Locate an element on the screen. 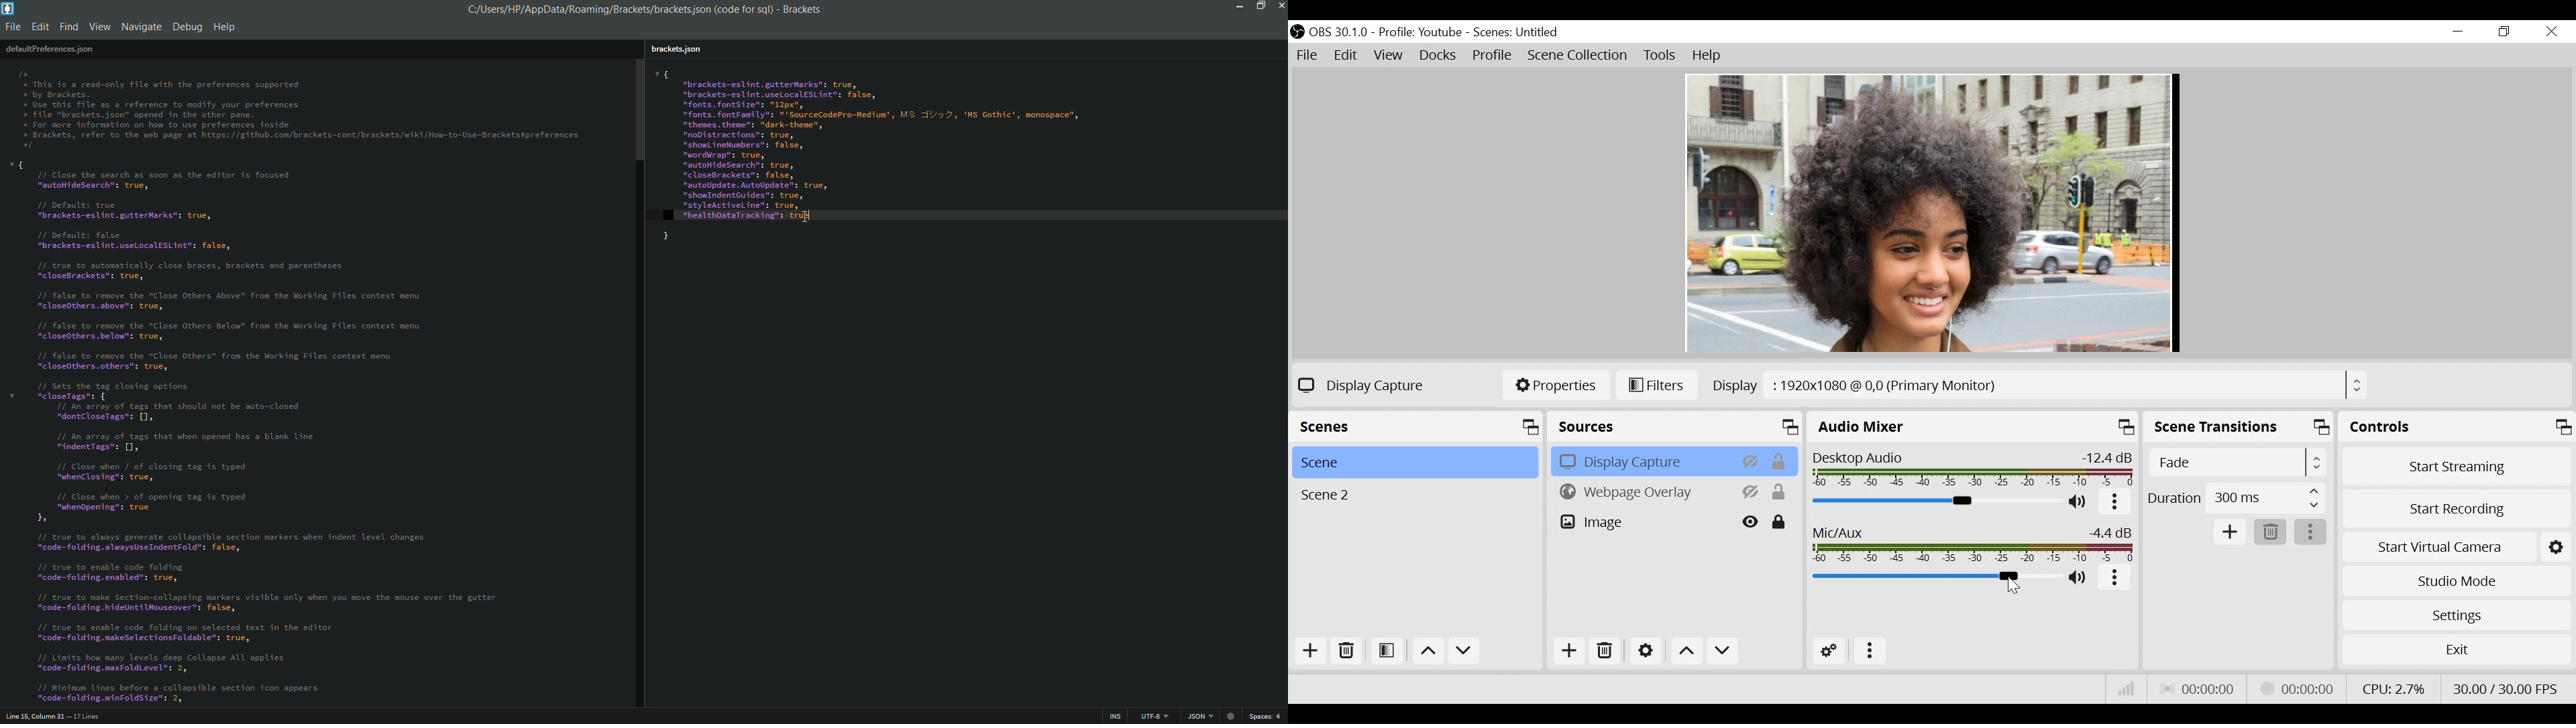 The height and width of the screenshot is (728, 2576). Text is located at coordinates (301, 111).